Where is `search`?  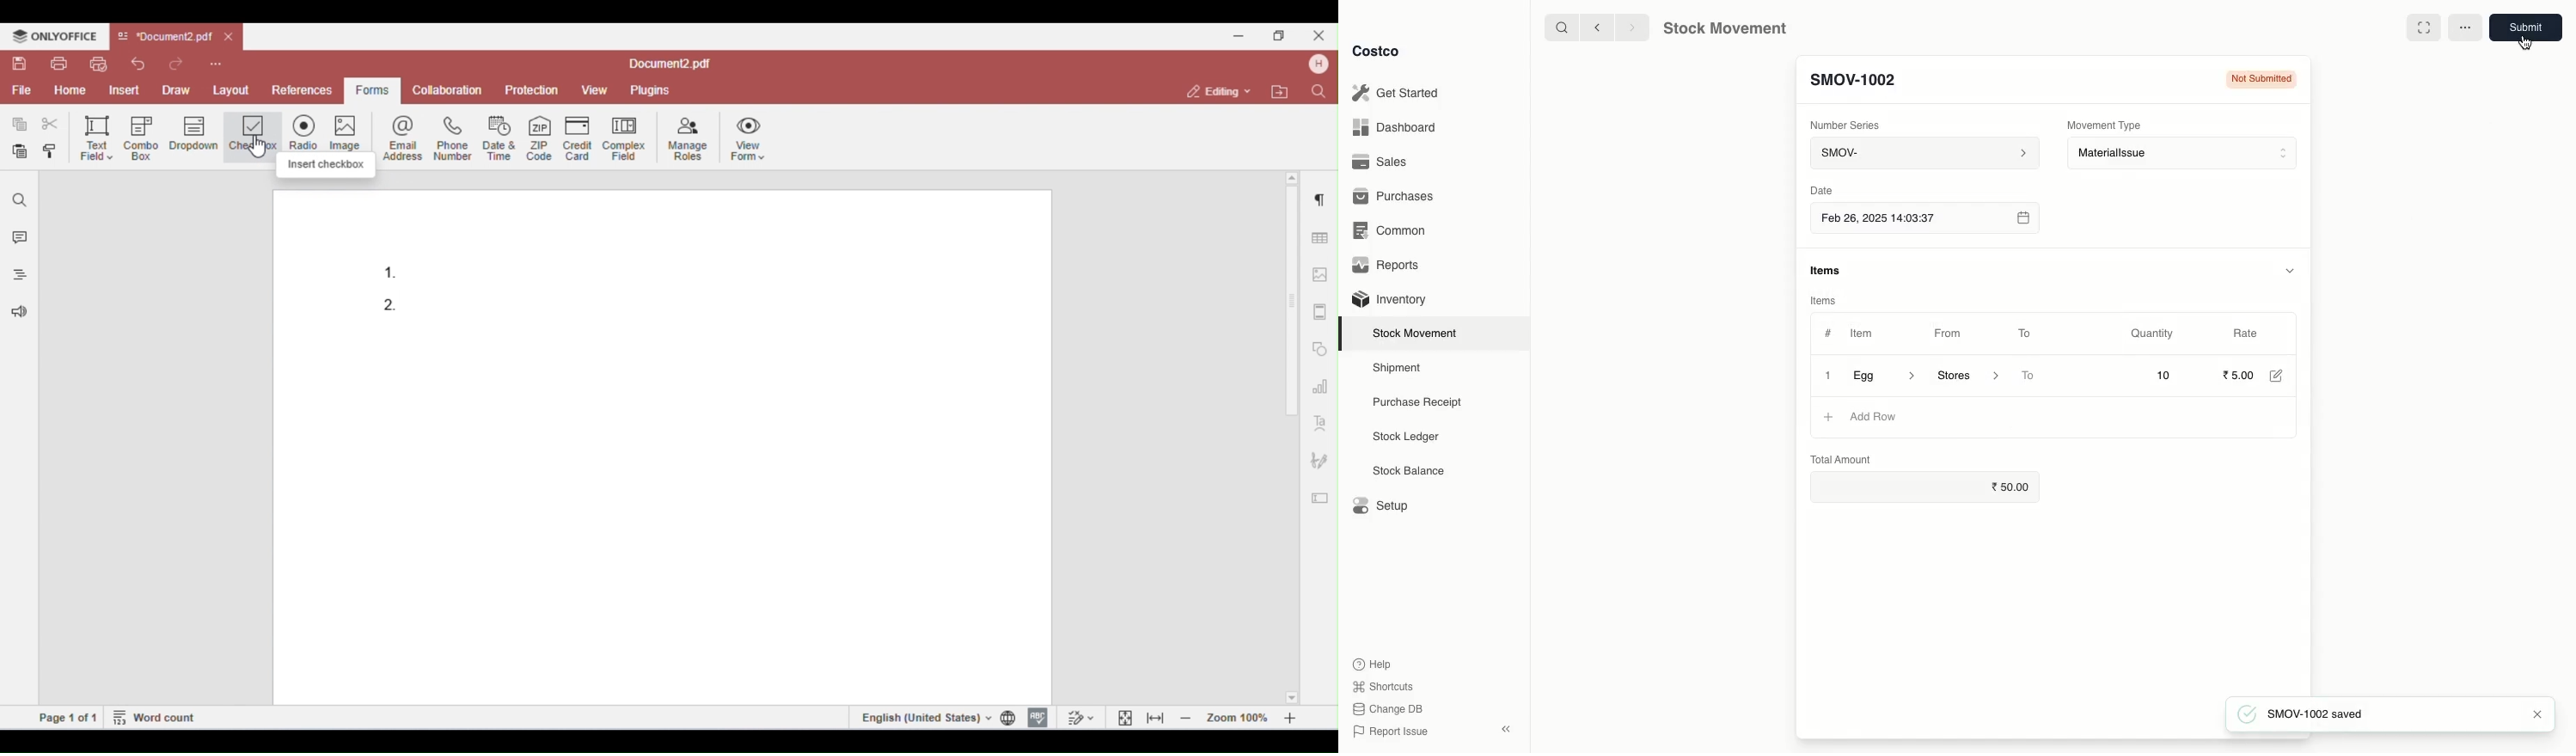 search is located at coordinates (1563, 28).